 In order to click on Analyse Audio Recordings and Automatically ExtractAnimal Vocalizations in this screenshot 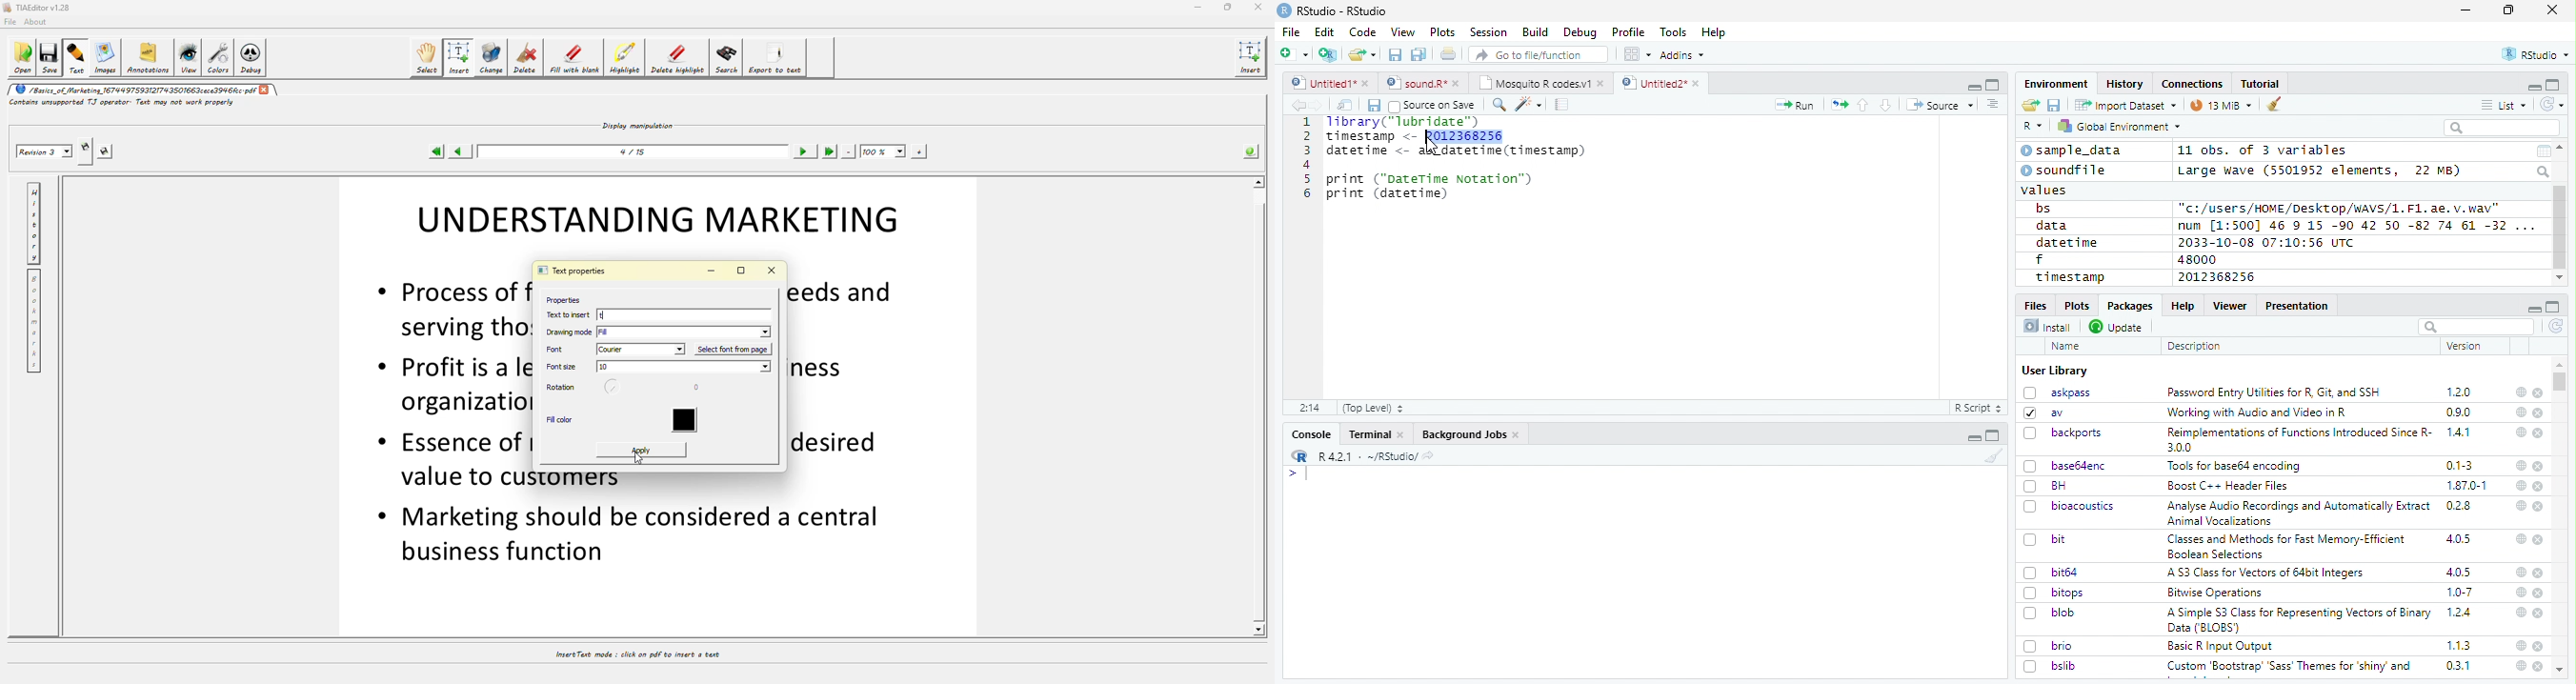, I will do `click(2295, 513)`.